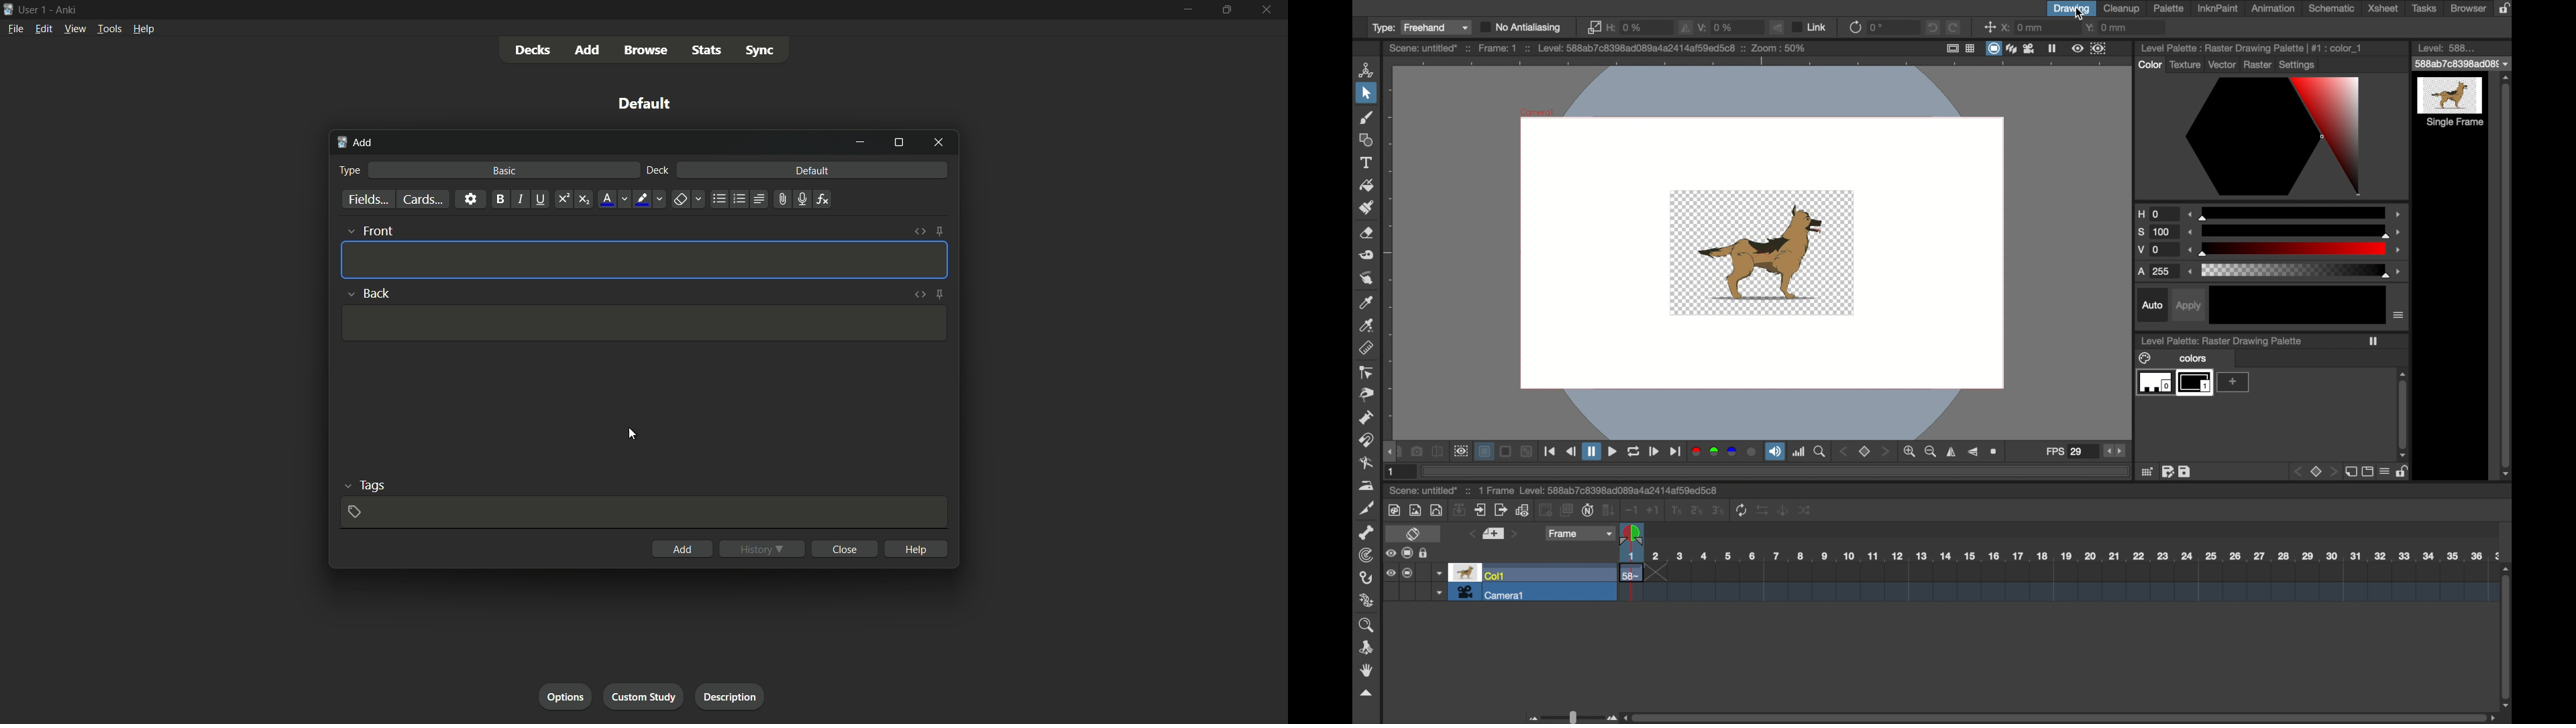  I want to click on flip vertically, so click(1776, 27).